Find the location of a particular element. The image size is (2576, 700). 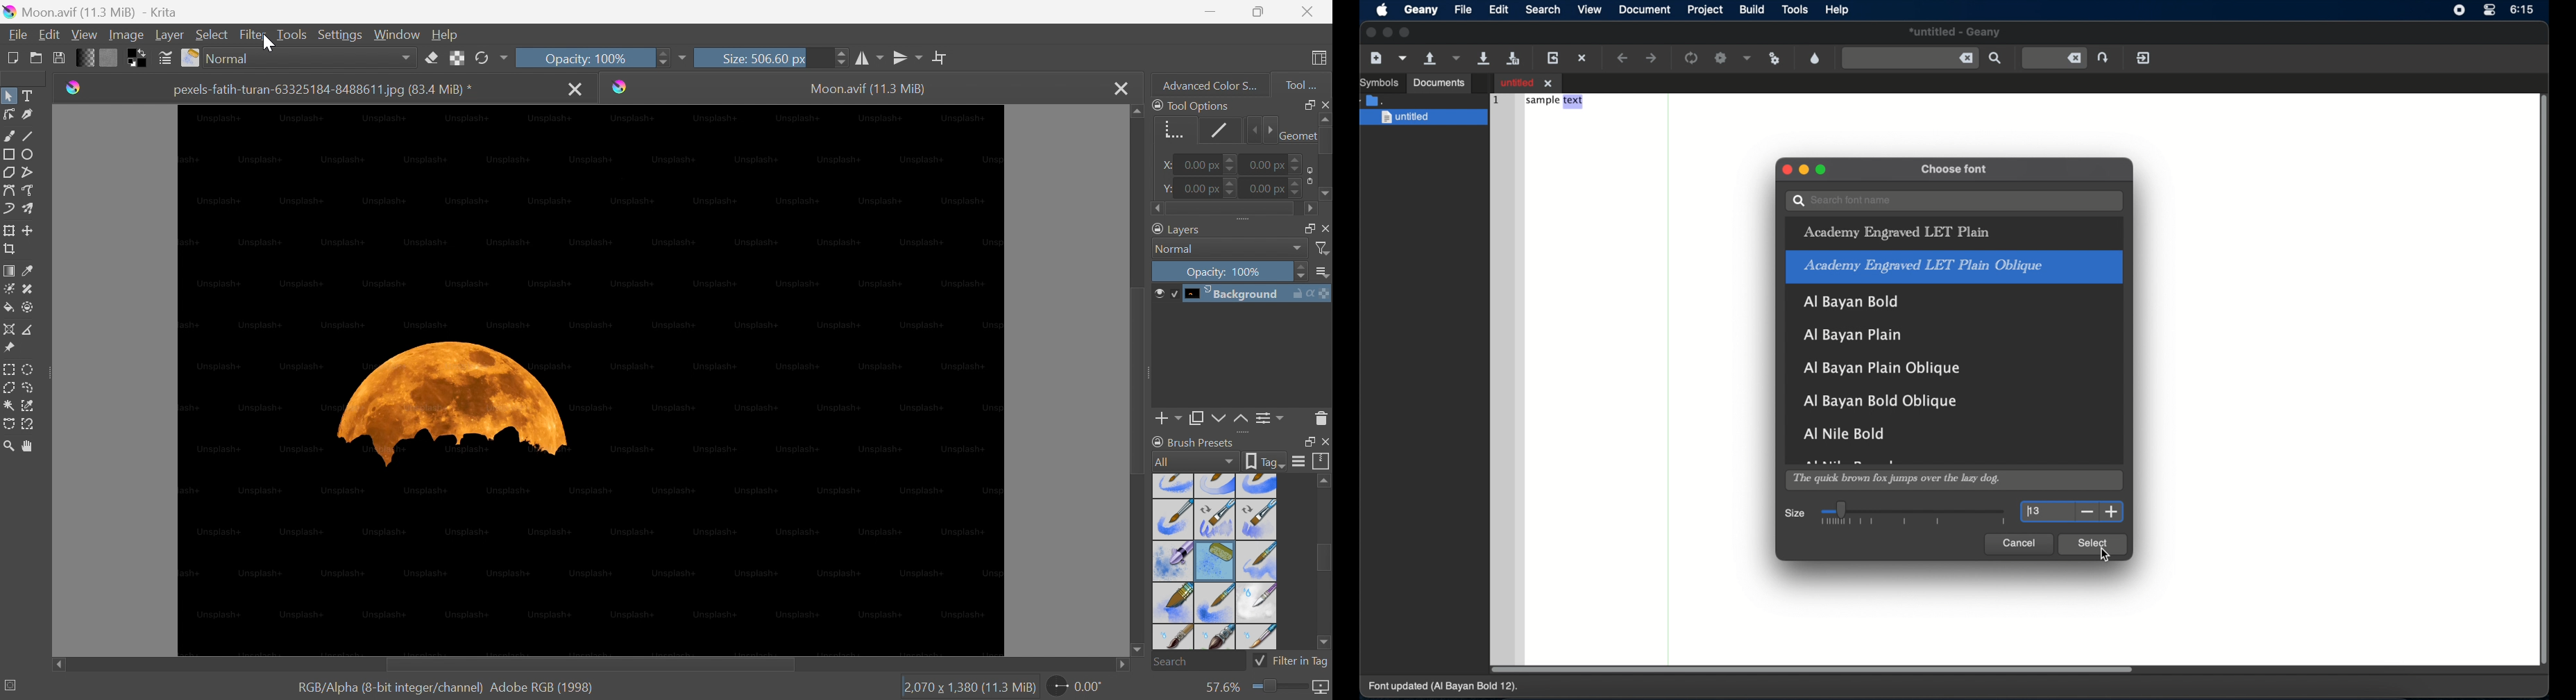

 is located at coordinates (1214, 12).